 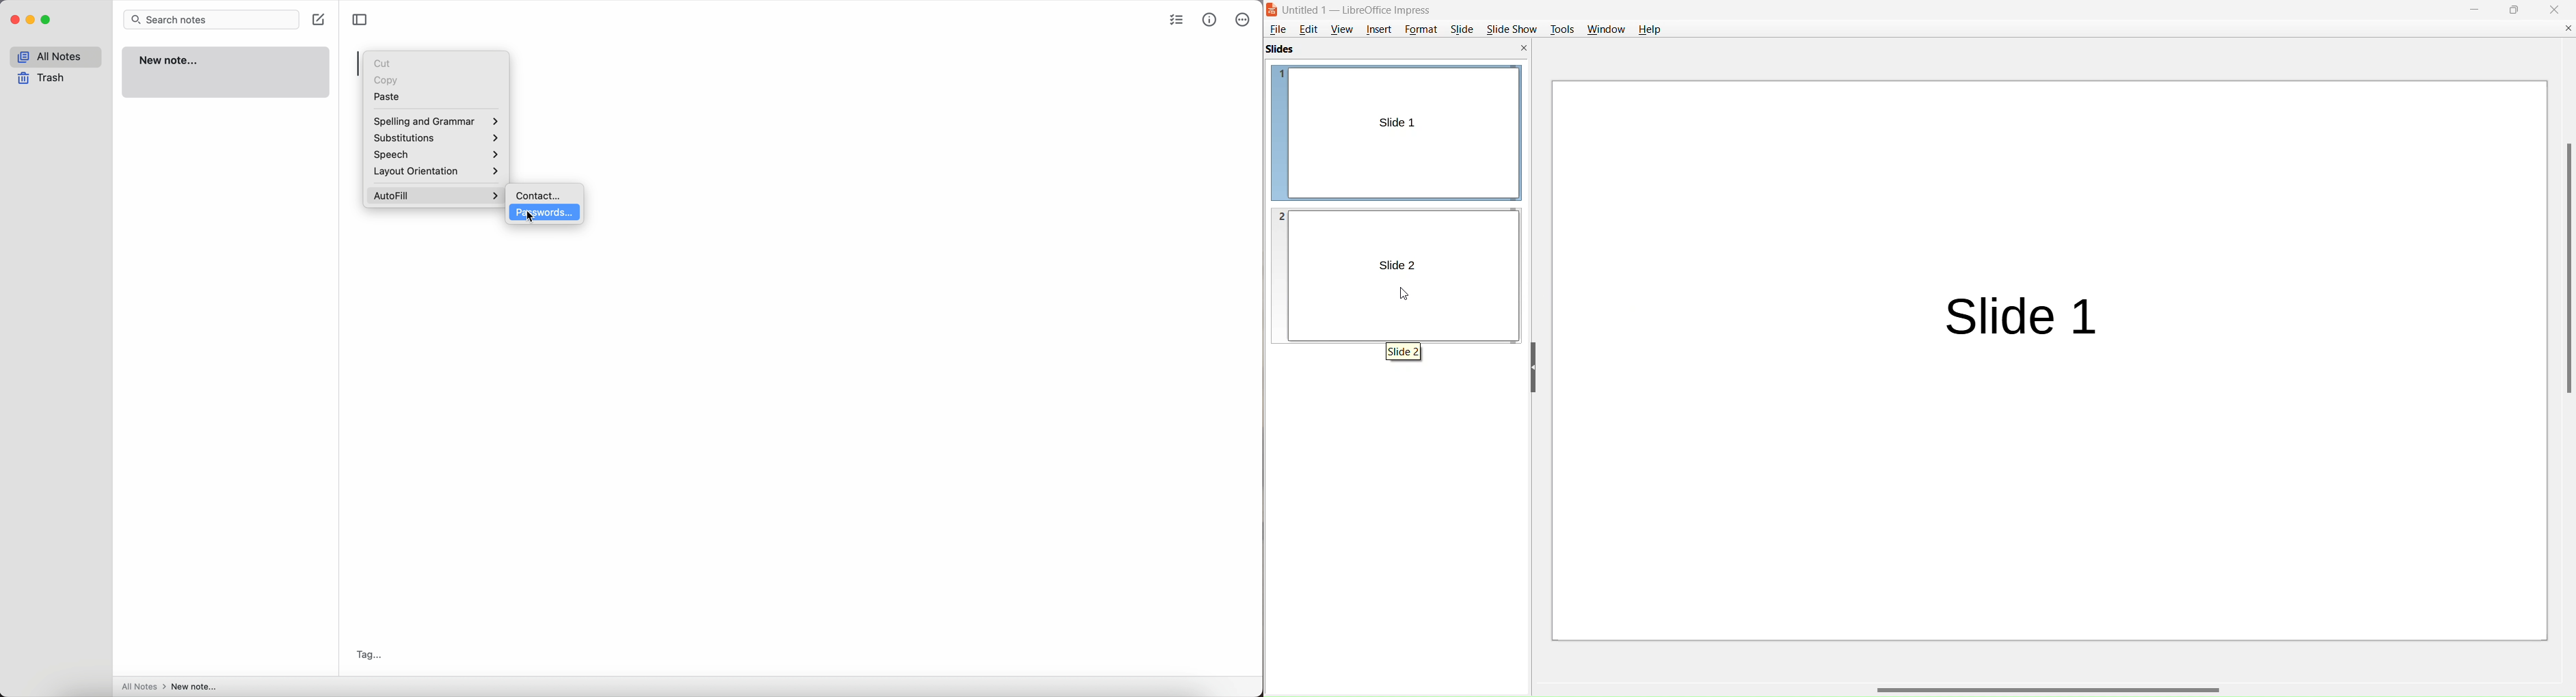 What do you see at coordinates (437, 140) in the screenshot?
I see `substitutions` at bounding box center [437, 140].